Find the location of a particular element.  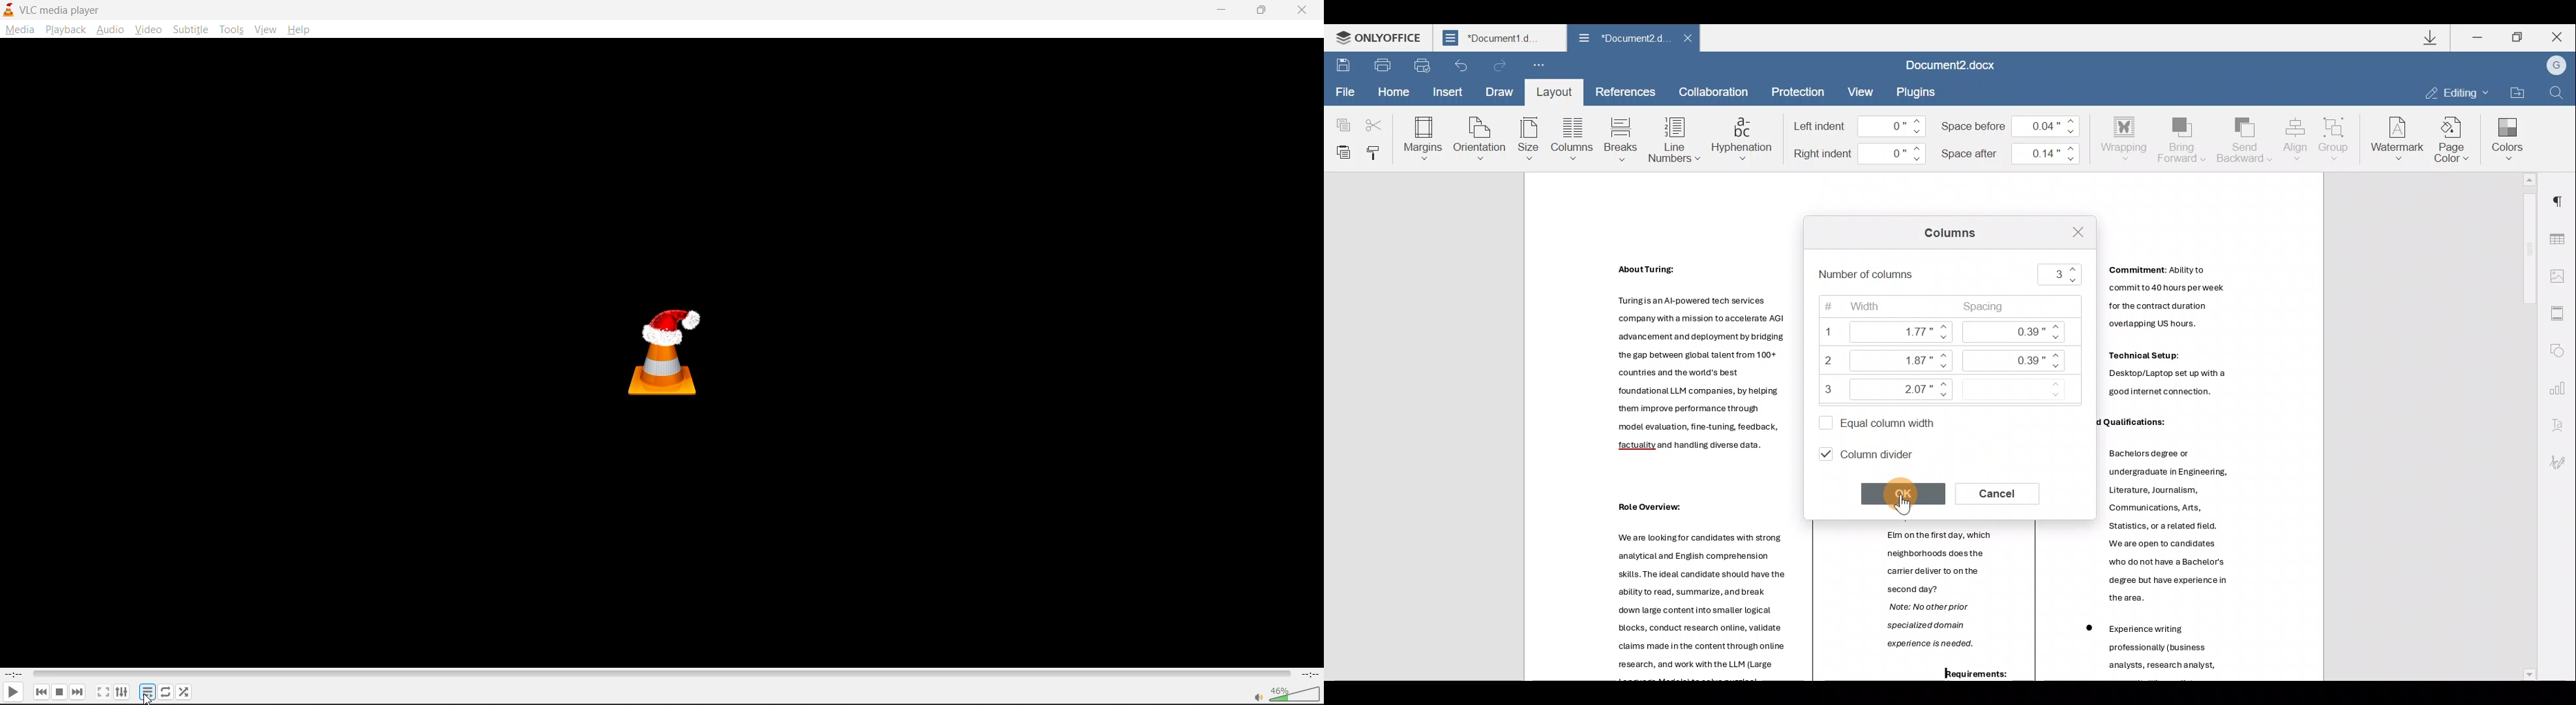

File is located at coordinates (1343, 90).